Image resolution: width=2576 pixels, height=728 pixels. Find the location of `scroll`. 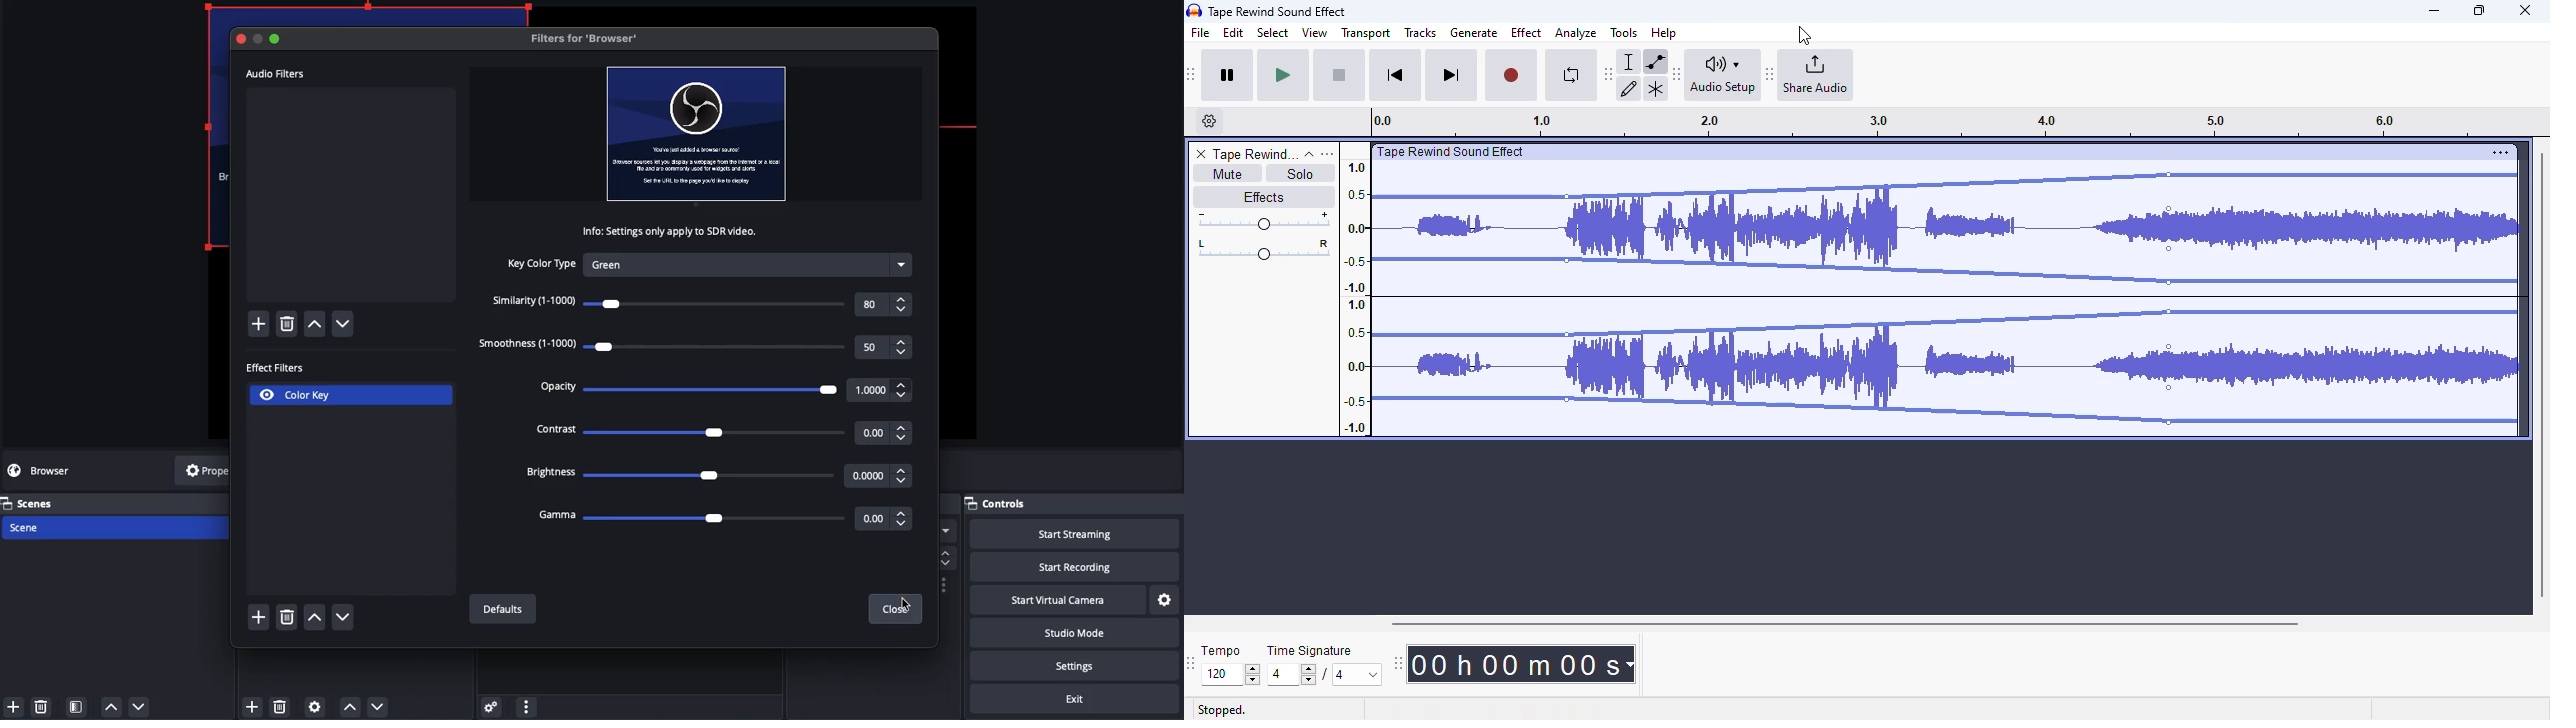

scroll is located at coordinates (950, 555).